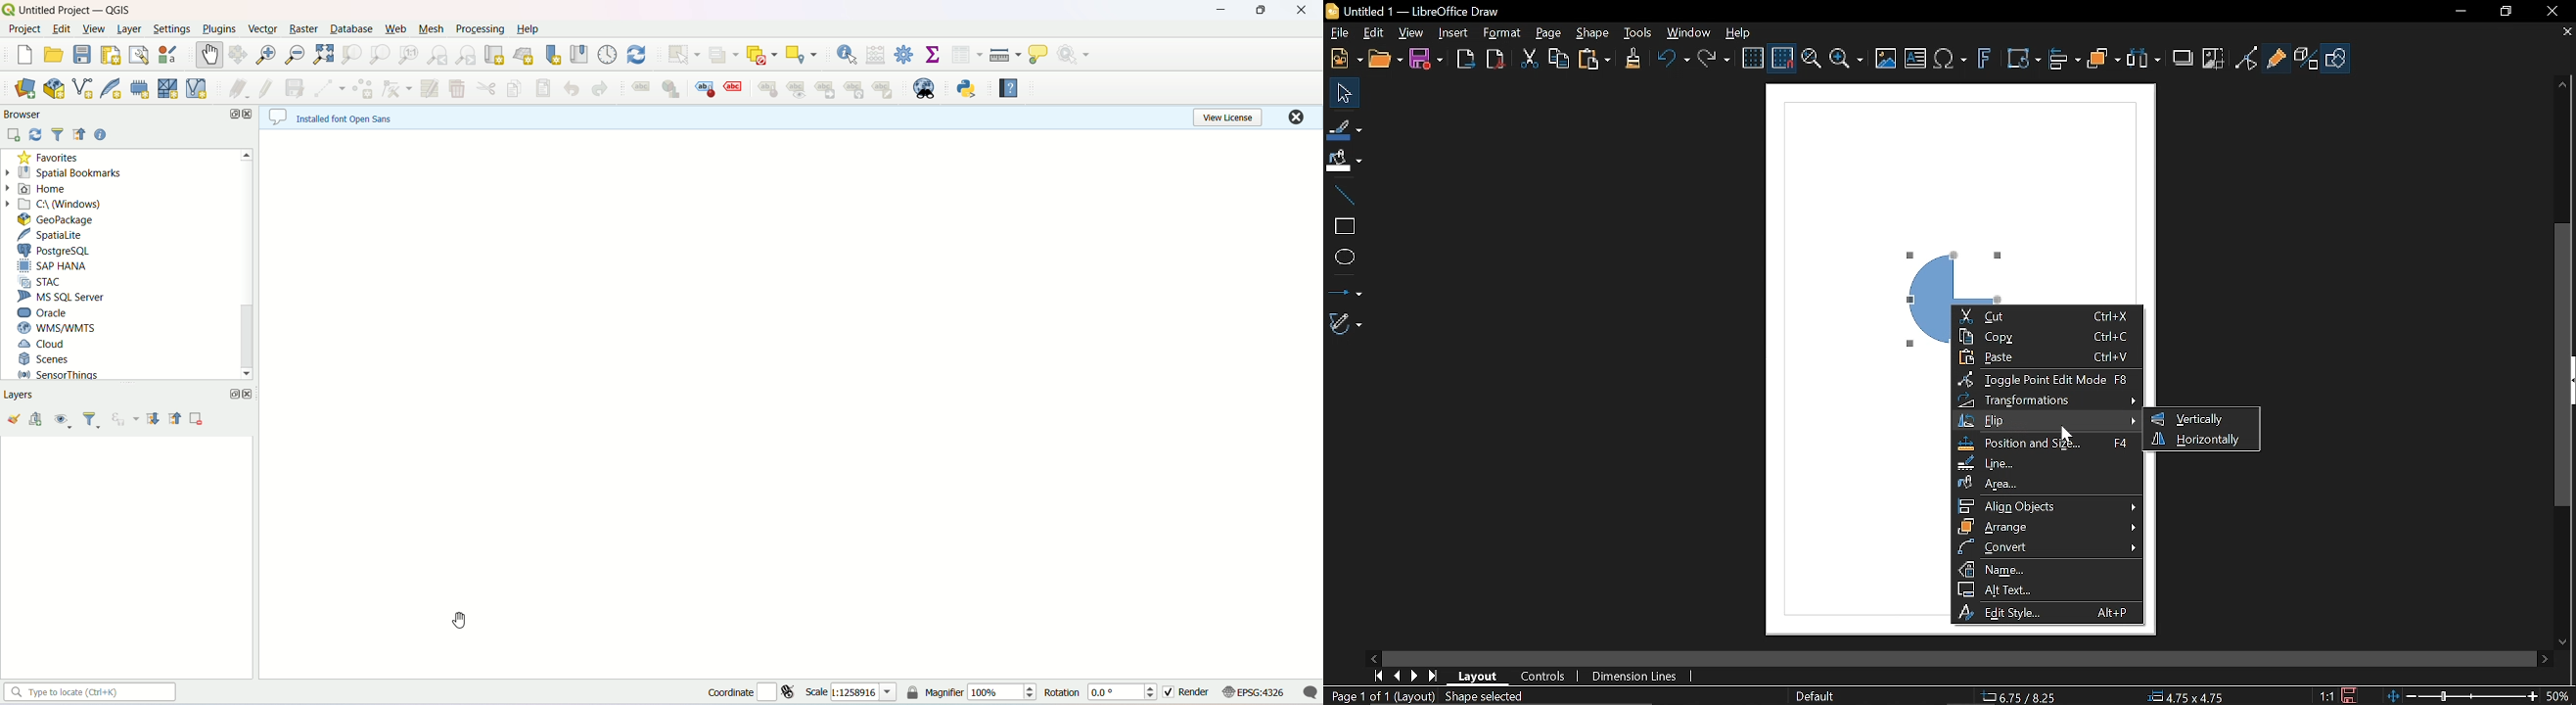 This screenshot has width=2576, height=728. I want to click on Insert, so click(1454, 33).